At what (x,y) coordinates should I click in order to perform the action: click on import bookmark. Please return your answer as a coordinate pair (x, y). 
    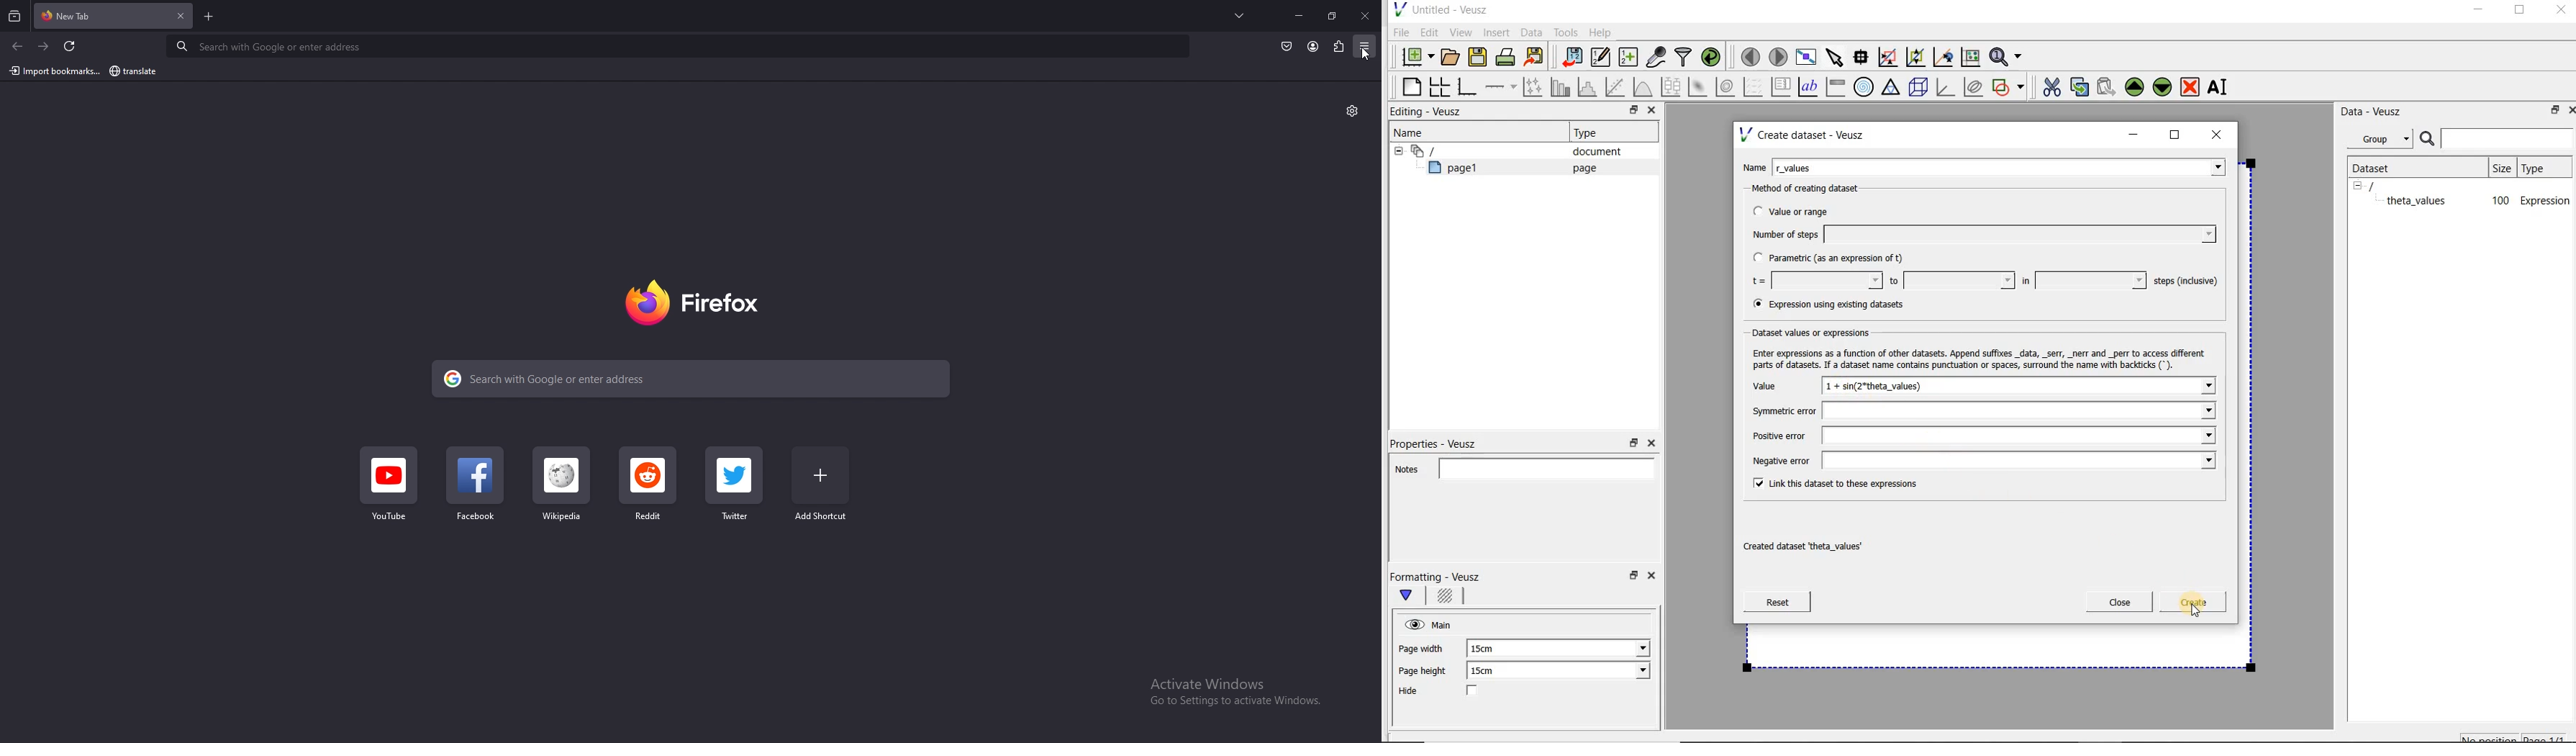
    Looking at the image, I should click on (53, 71).